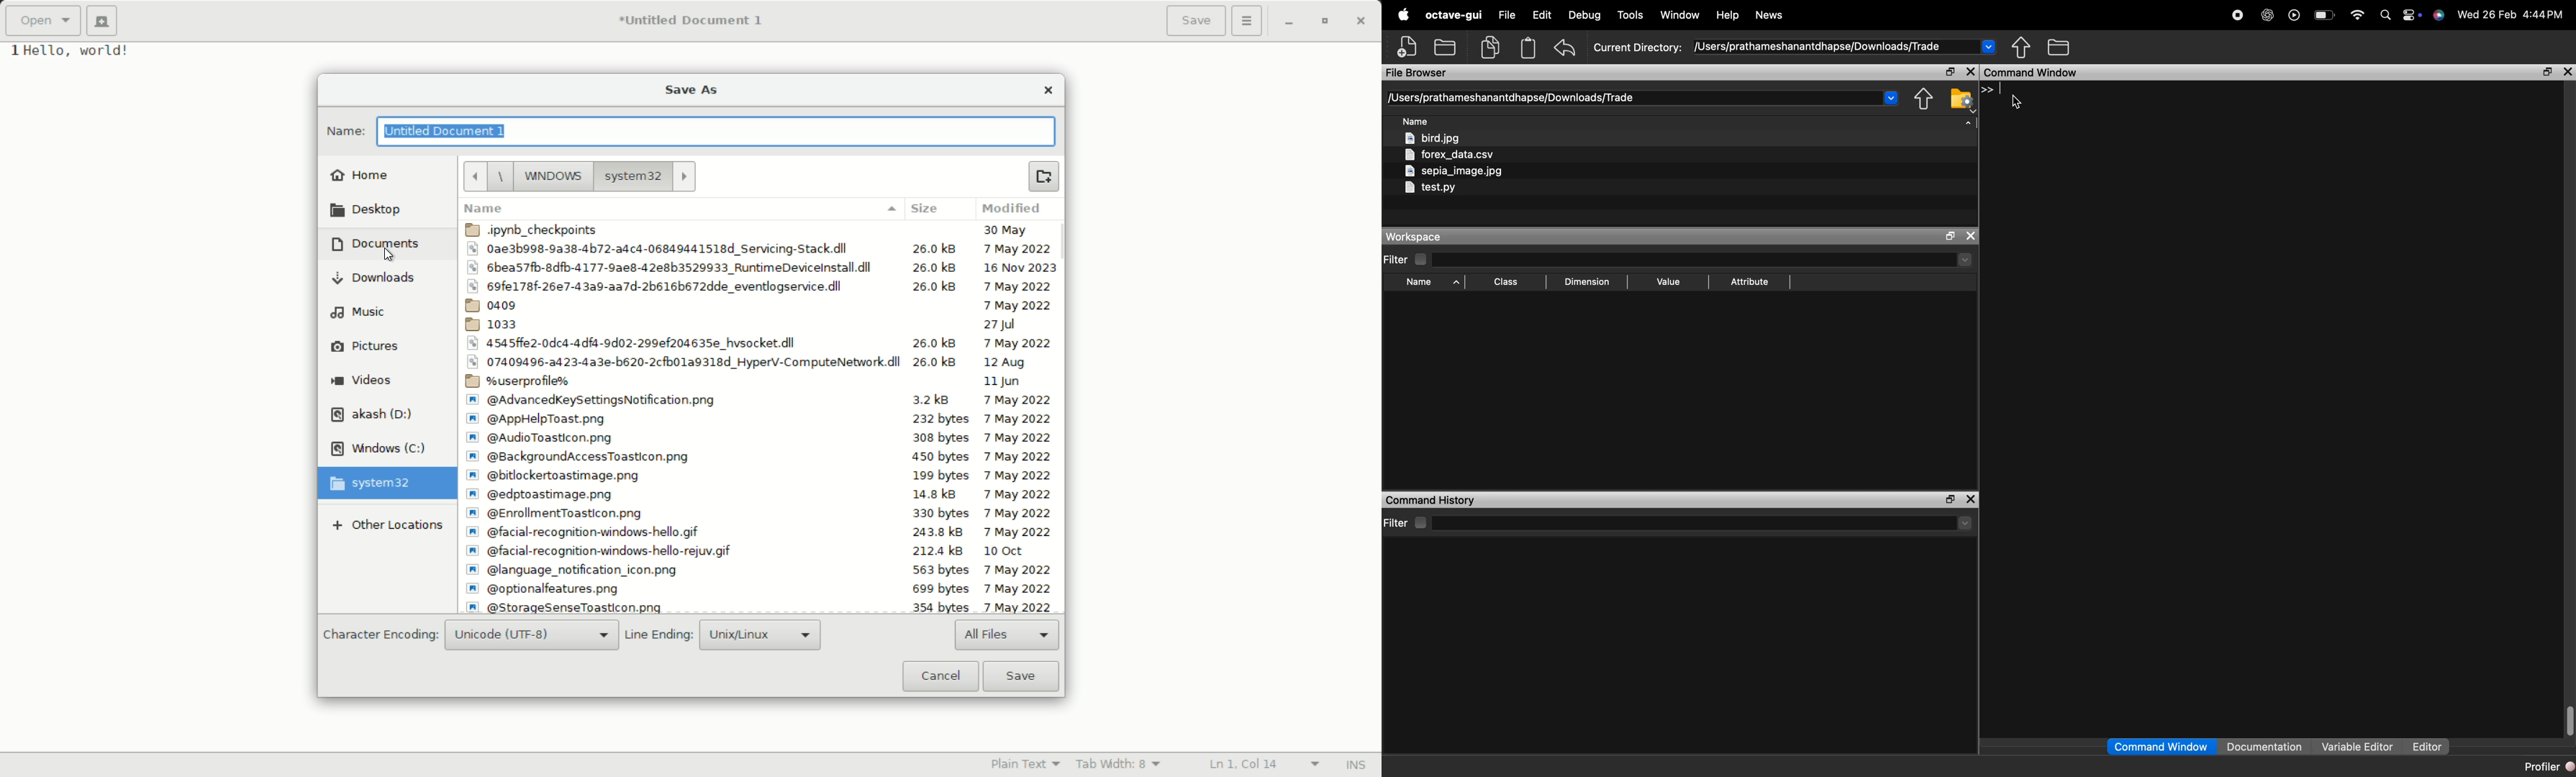  What do you see at coordinates (1043, 176) in the screenshot?
I see `new folder` at bounding box center [1043, 176].